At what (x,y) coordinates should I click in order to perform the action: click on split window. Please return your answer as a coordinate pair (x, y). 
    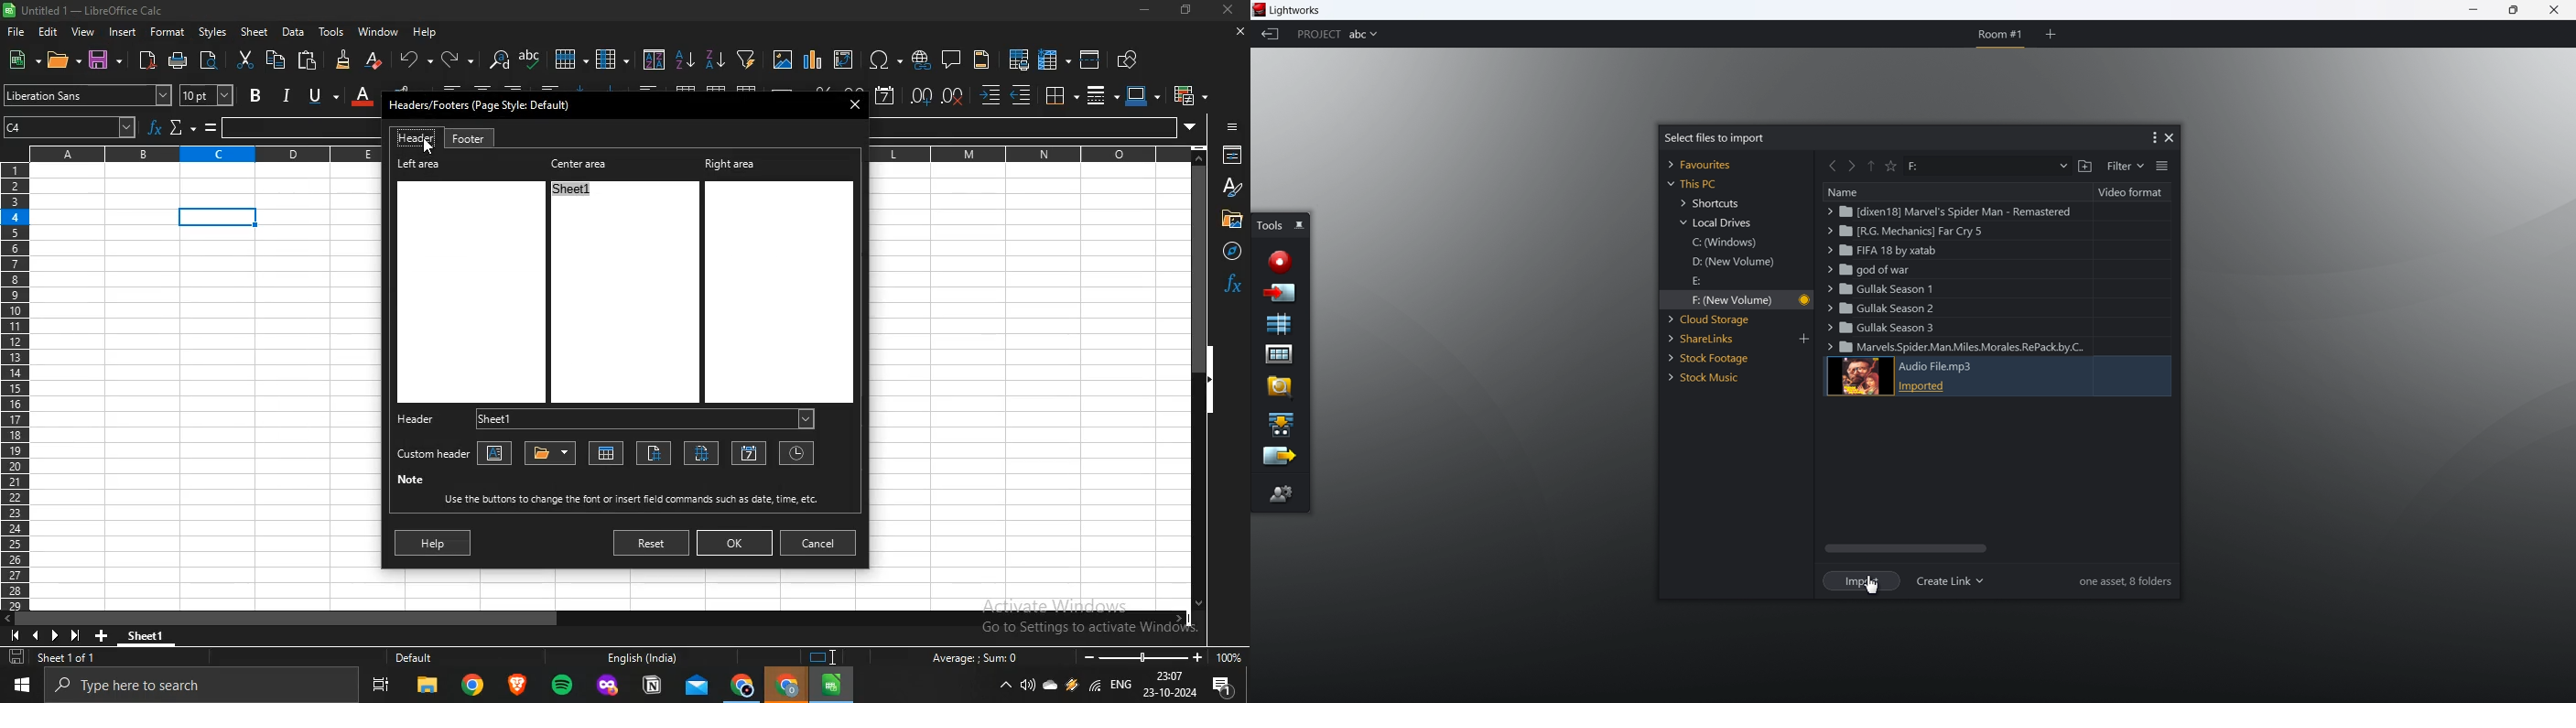
    Looking at the image, I should click on (1090, 59).